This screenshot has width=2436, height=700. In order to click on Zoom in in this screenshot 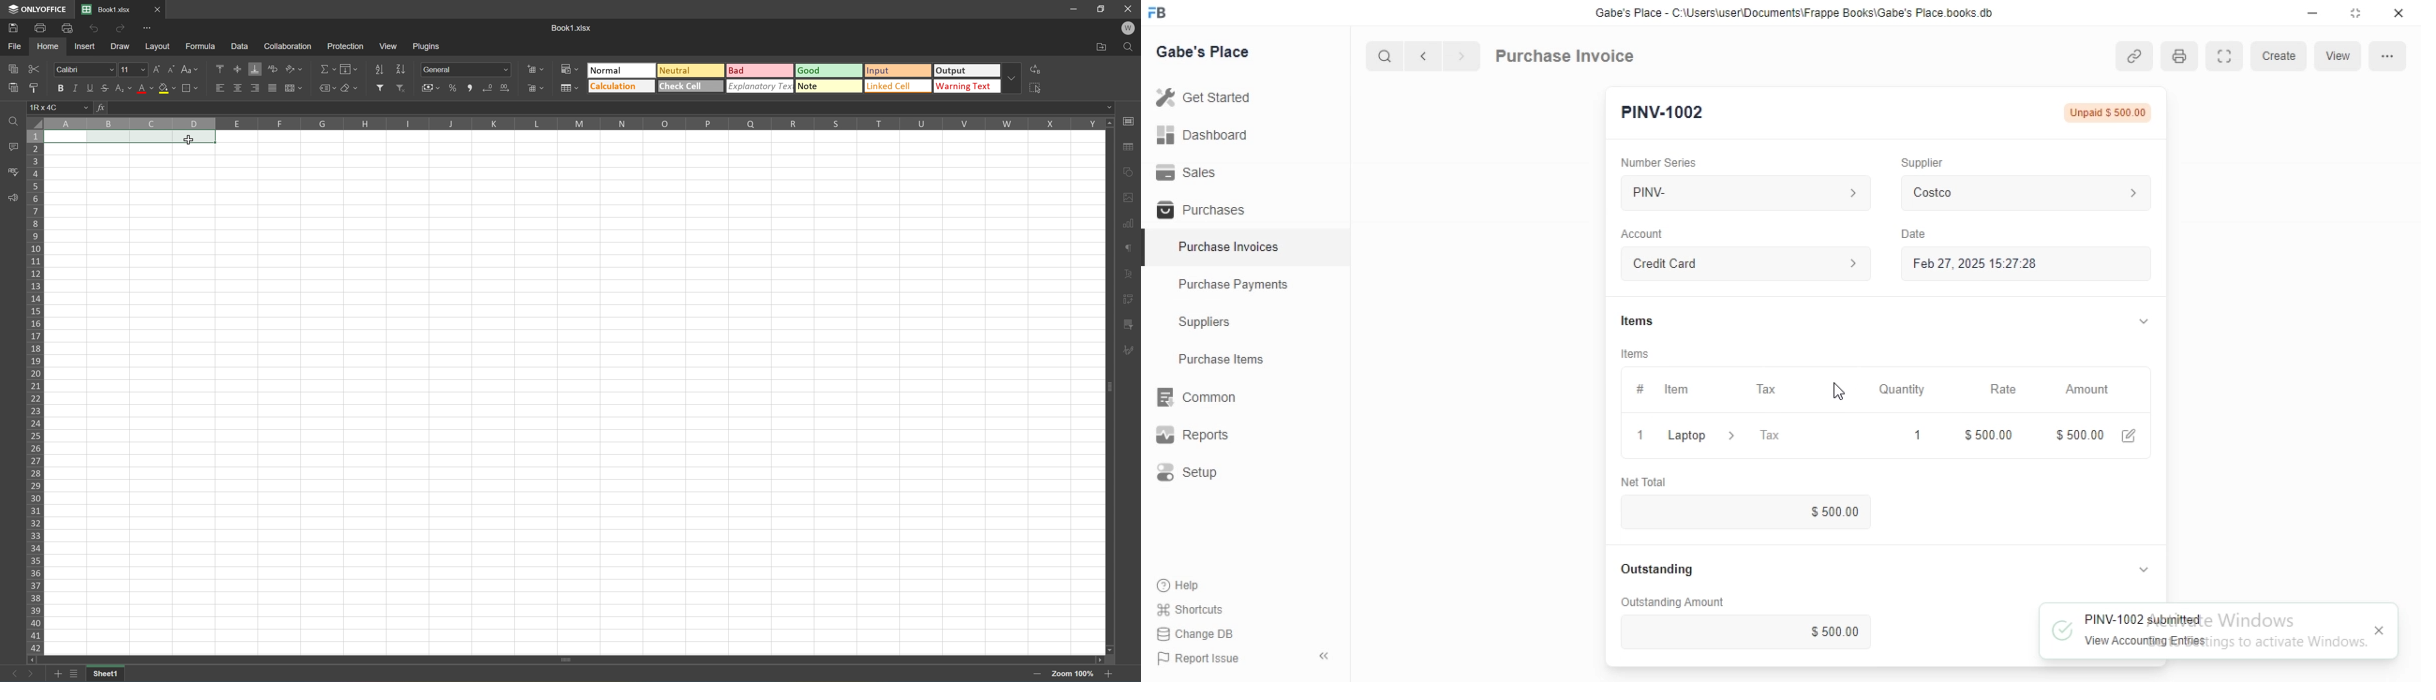, I will do `click(1039, 674)`.